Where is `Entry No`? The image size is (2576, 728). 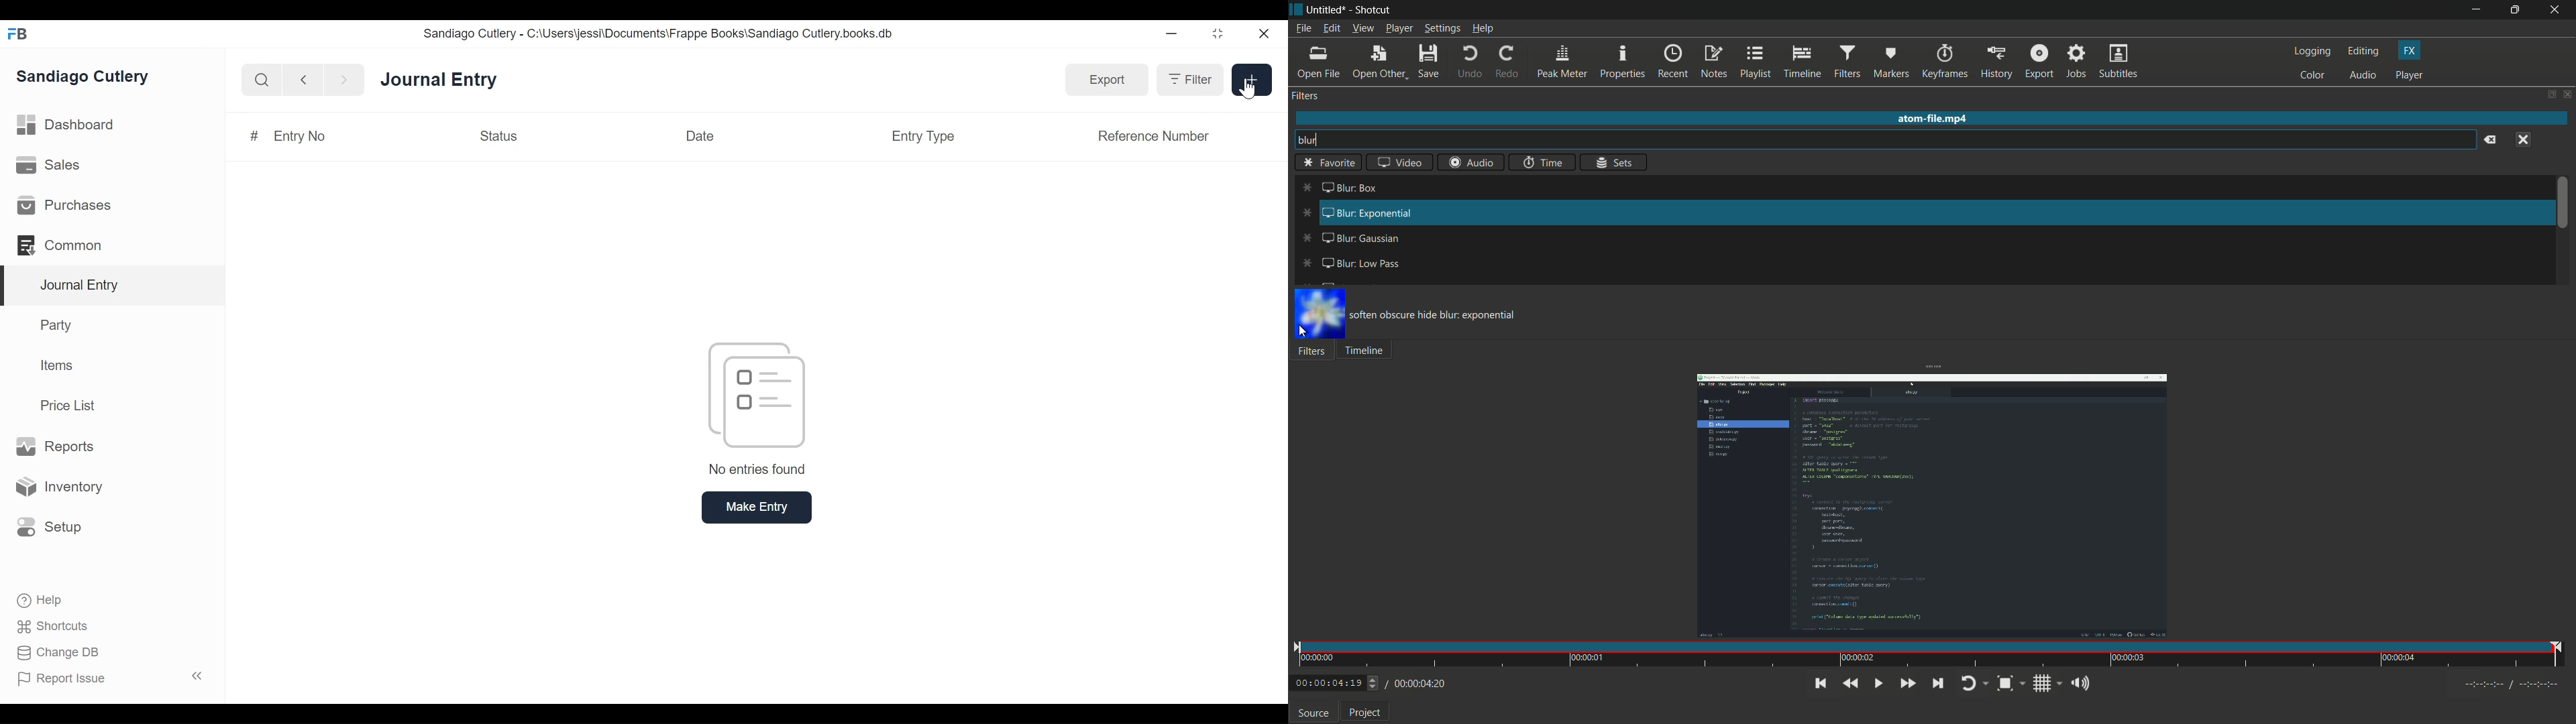
Entry No is located at coordinates (299, 136).